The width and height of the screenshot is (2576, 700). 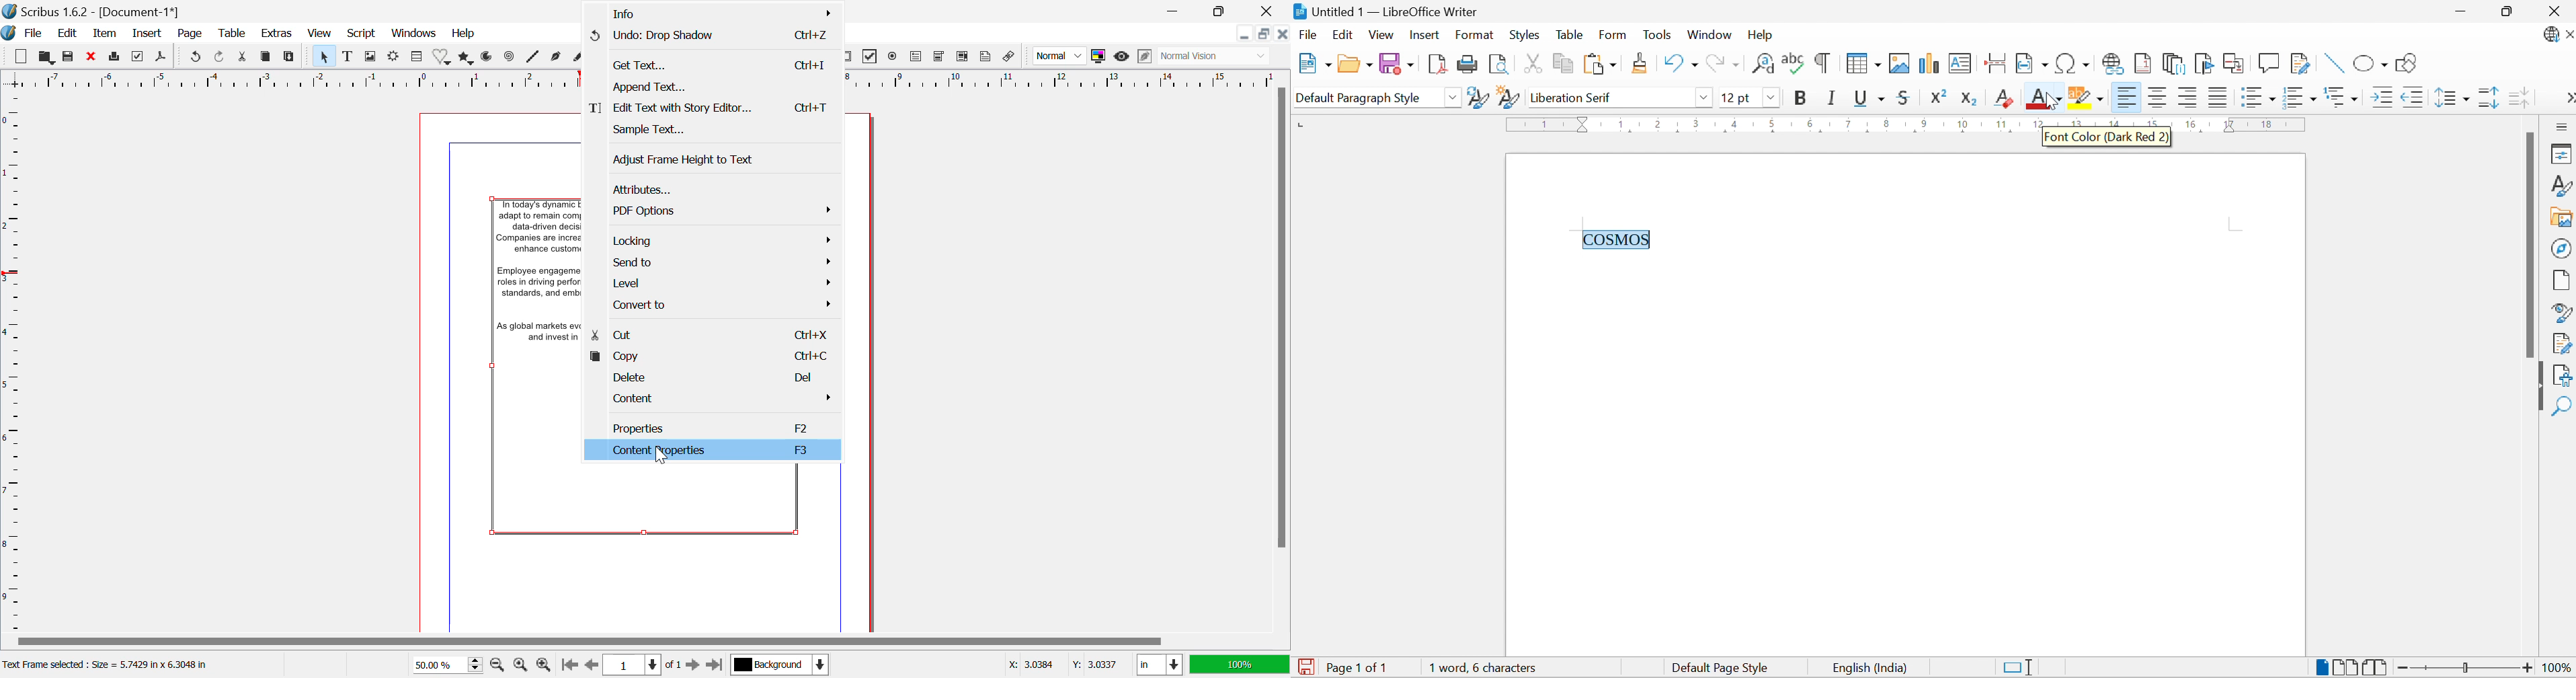 What do you see at coordinates (2567, 96) in the screenshot?
I see `More` at bounding box center [2567, 96].